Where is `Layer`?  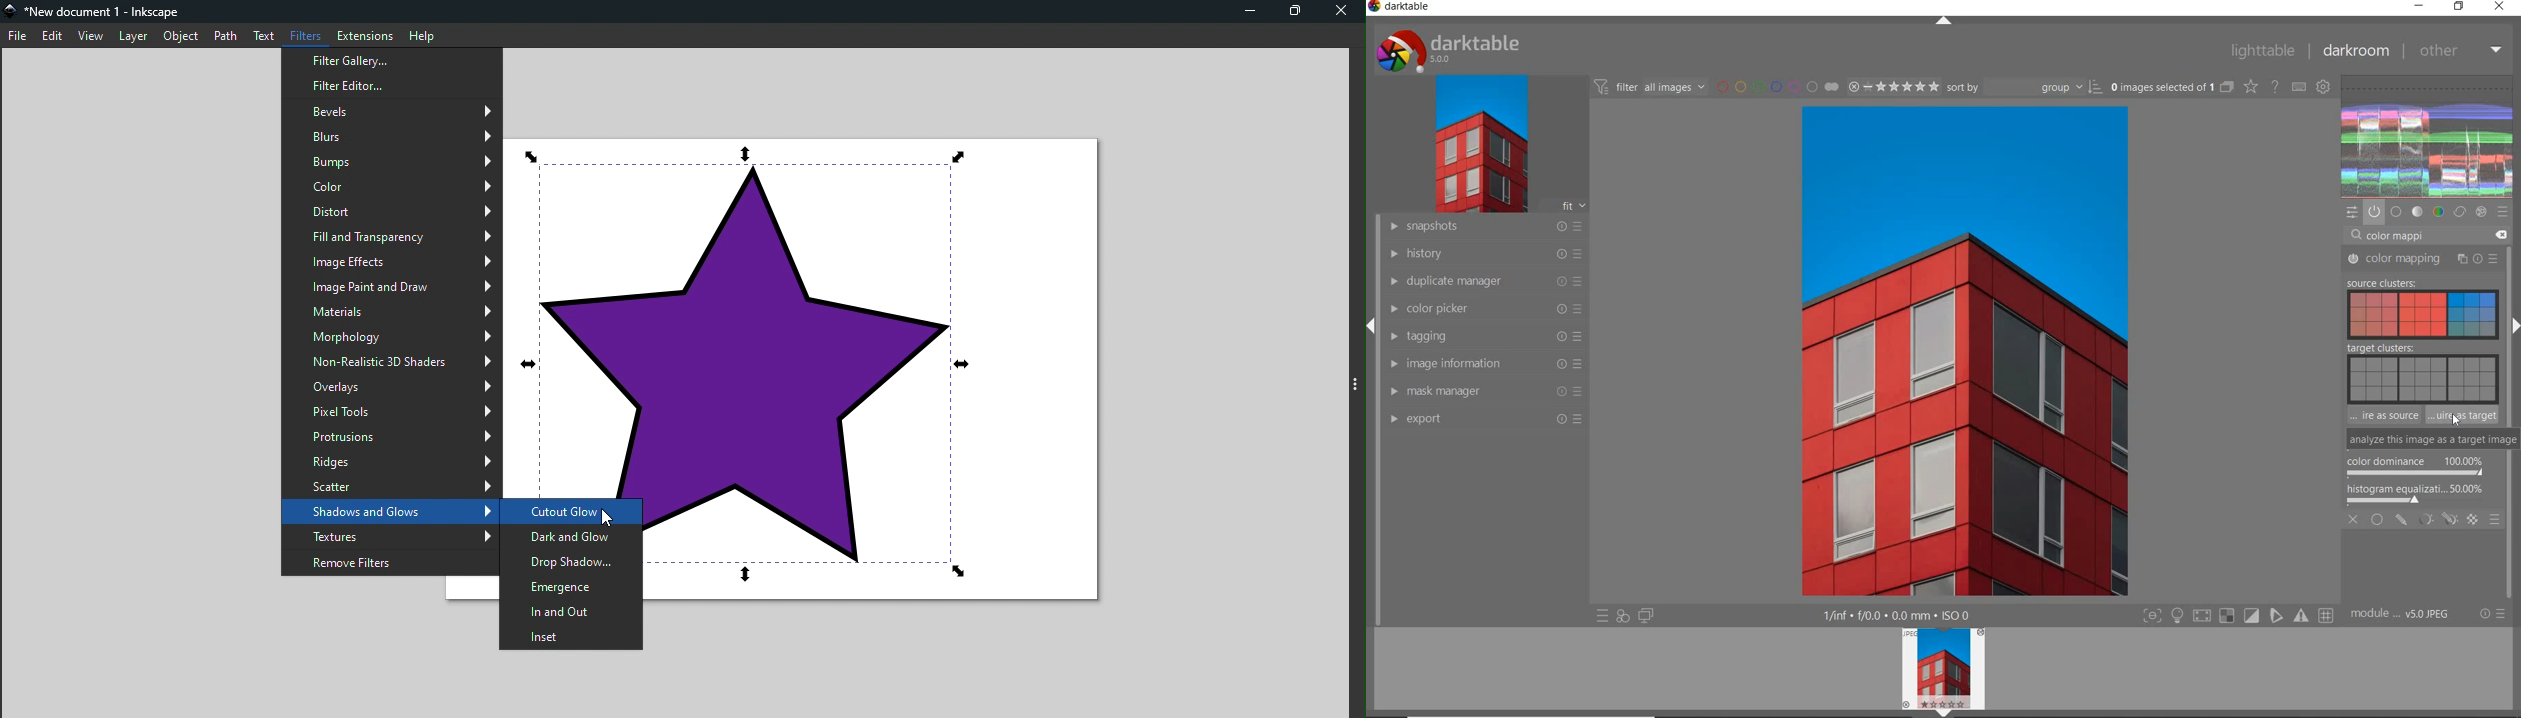 Layer is located at coordinates (132, 36).